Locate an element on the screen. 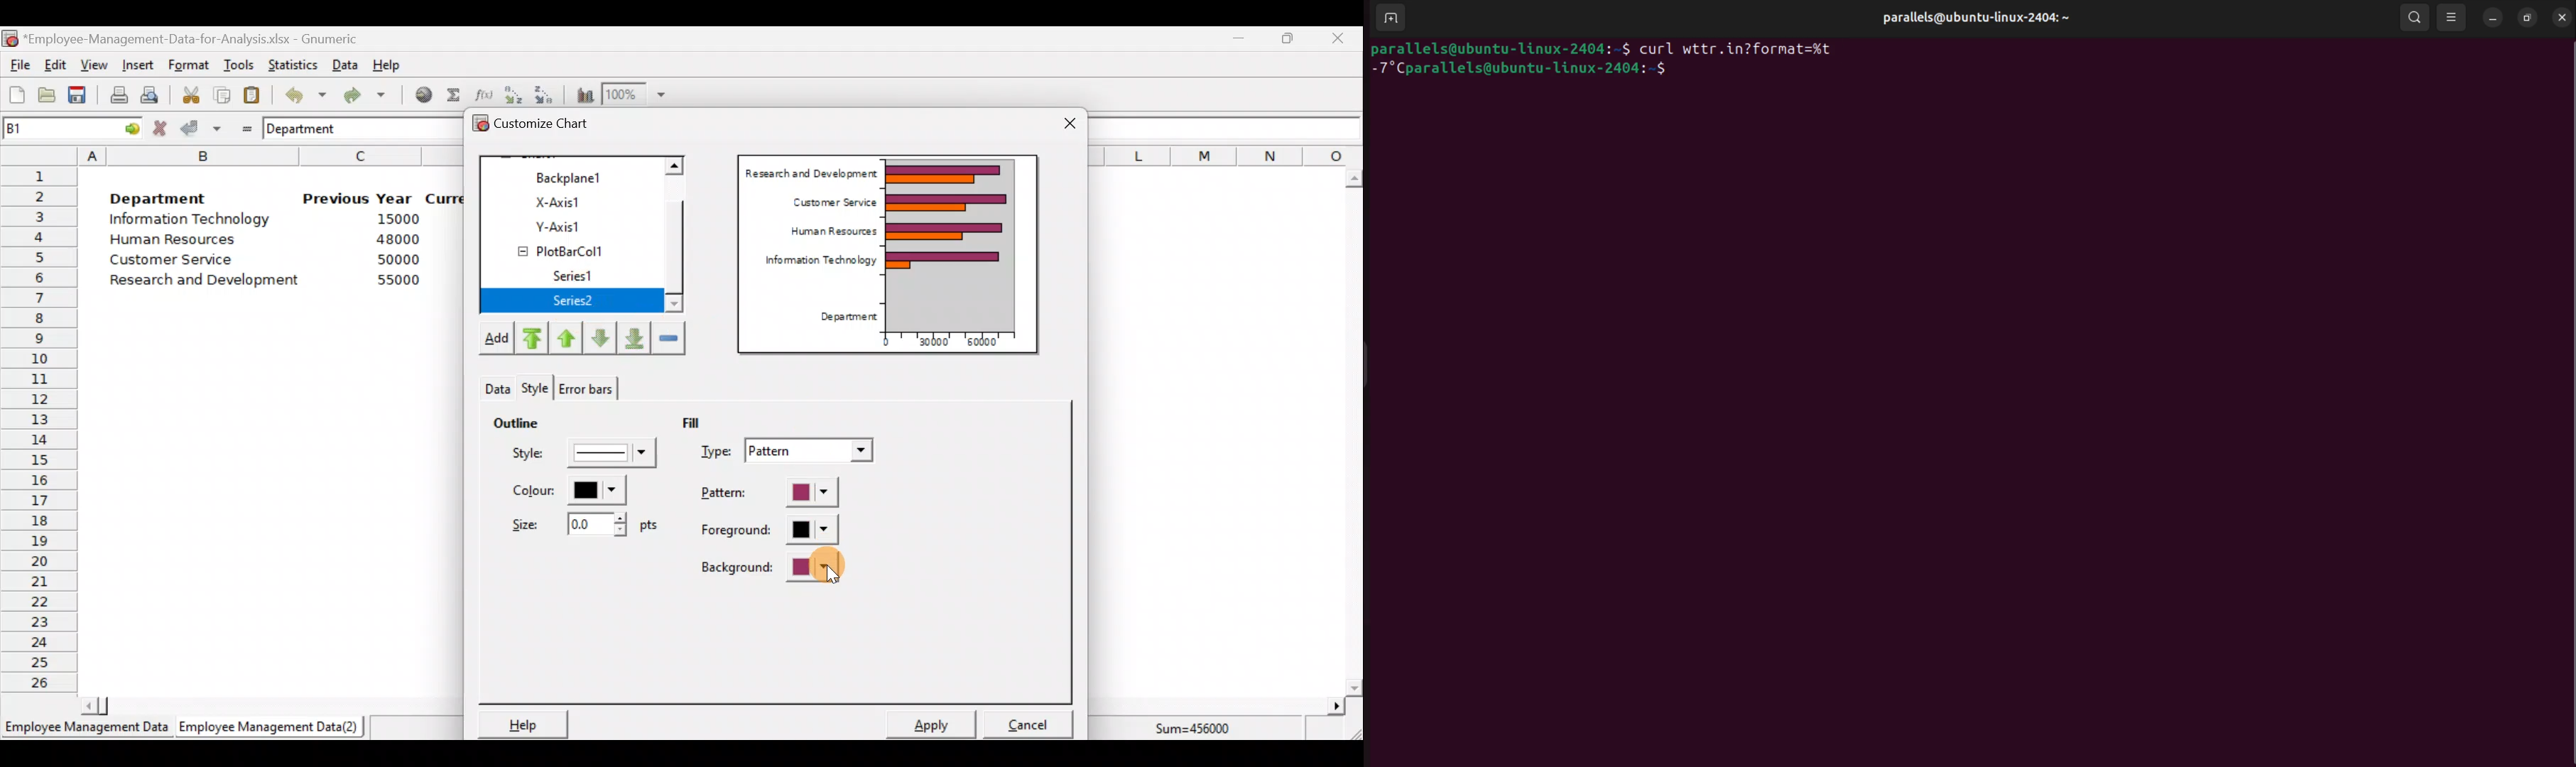 This screenshot has height=784, width=2576. Apply is located at coordinates (938, 723).